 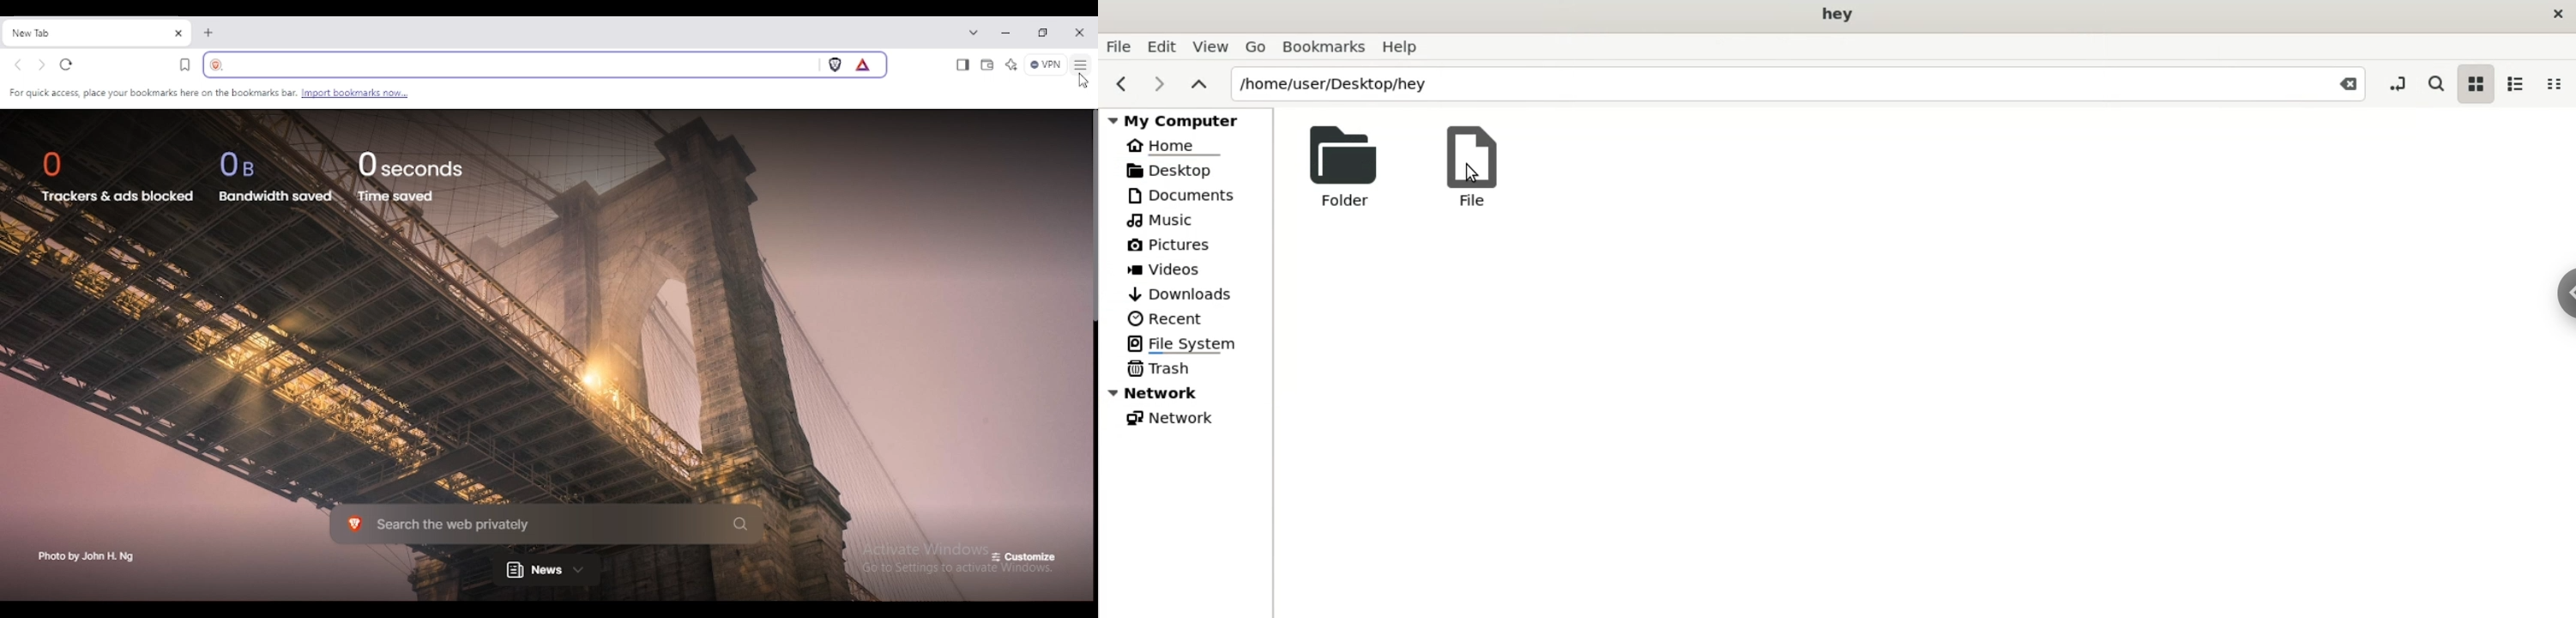 What do you see at coordinates (2402, 82) in the screenshot?
I see `toggle location entry` at bounding box center [2402, 82].